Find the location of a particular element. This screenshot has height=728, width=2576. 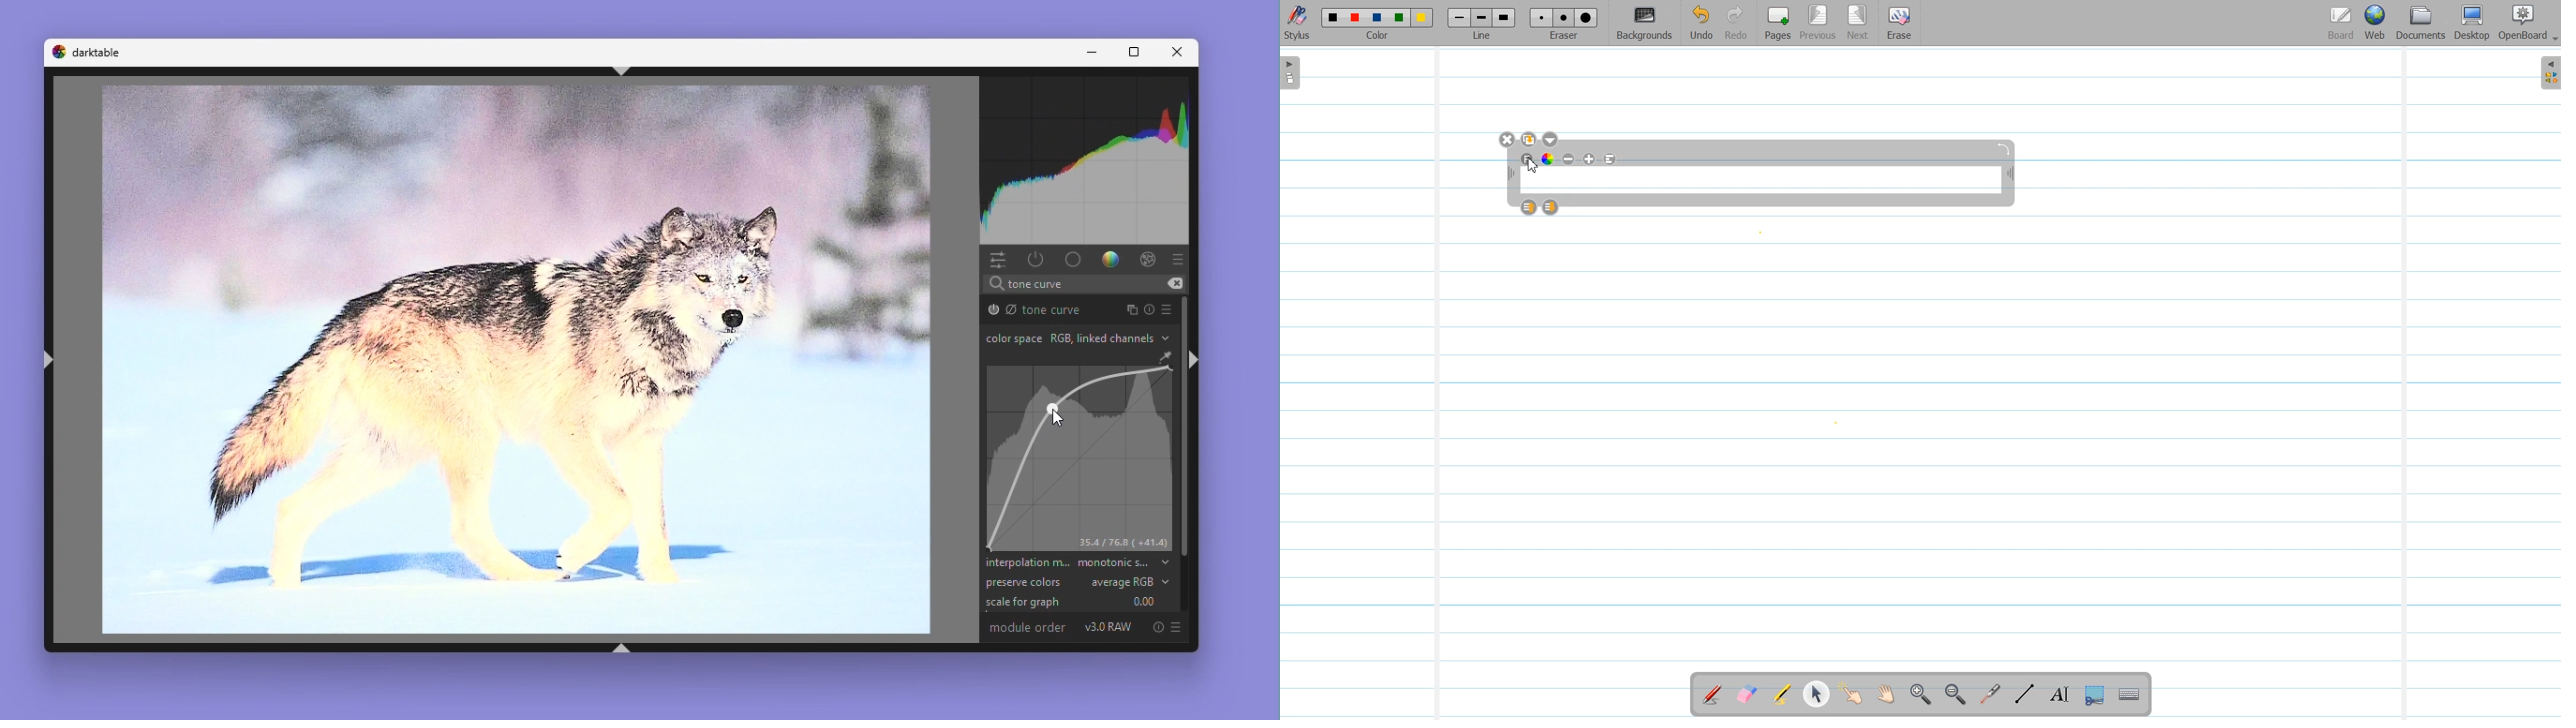

Color is located at coordinates (1111, 261).